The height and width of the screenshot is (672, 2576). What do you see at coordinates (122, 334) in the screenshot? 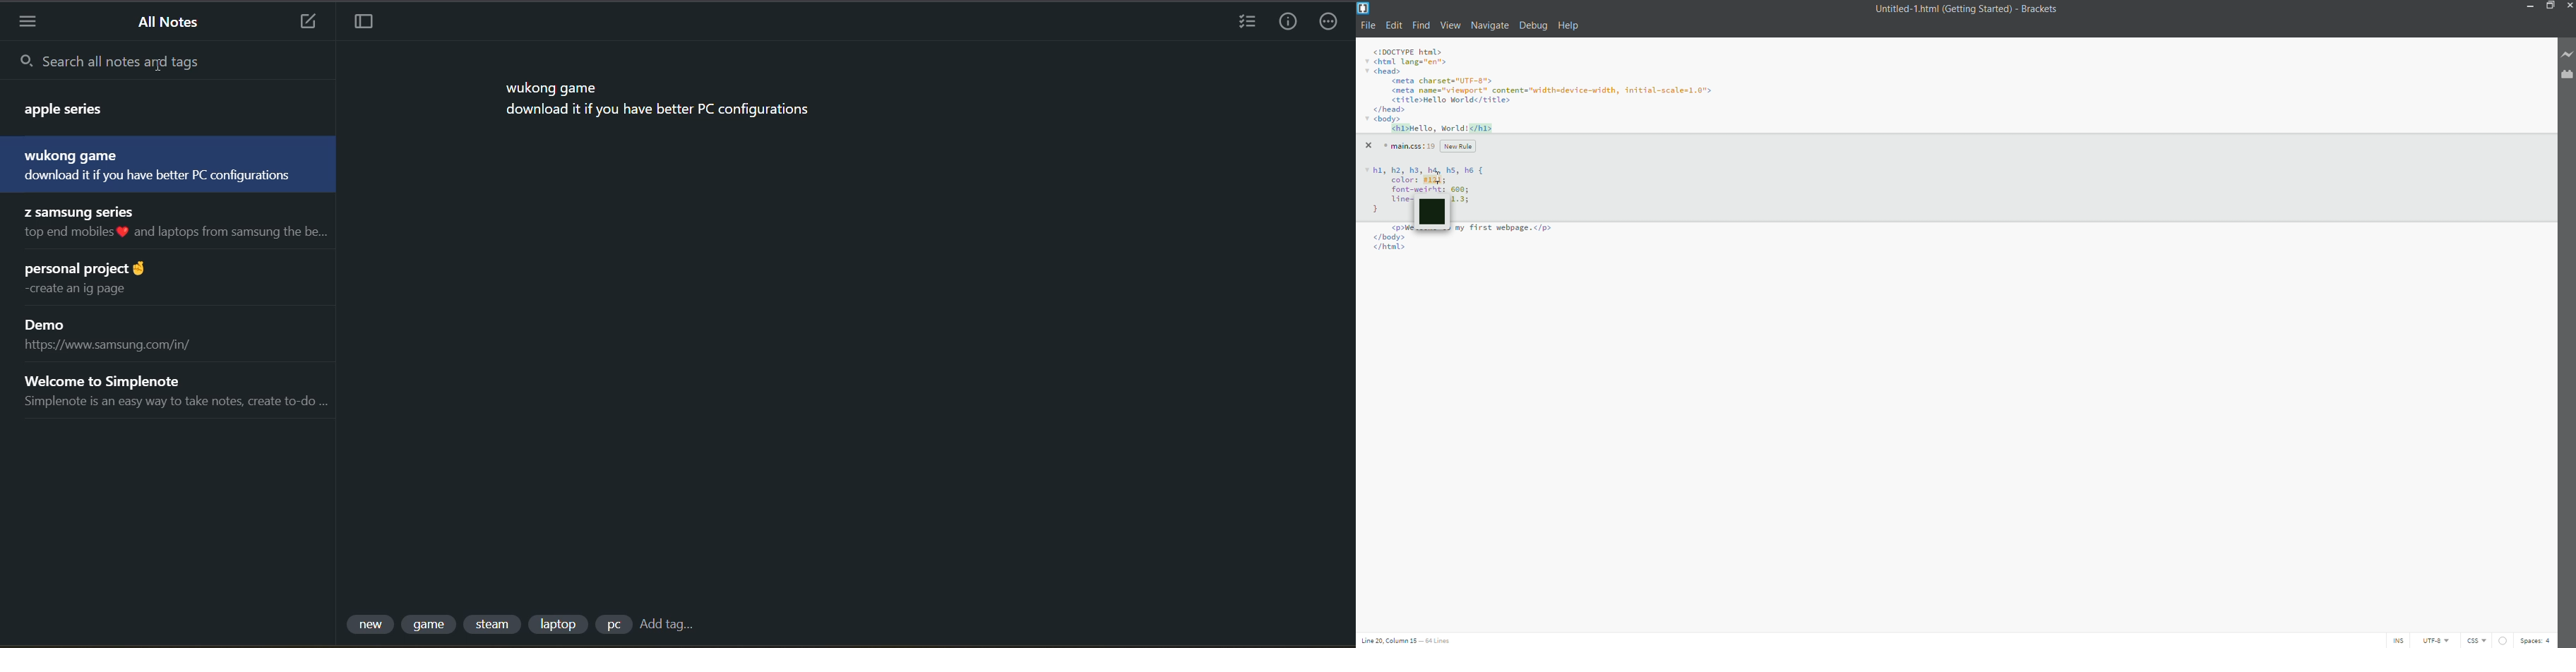
I see `note title and preview` at bounding box center [122, 334].